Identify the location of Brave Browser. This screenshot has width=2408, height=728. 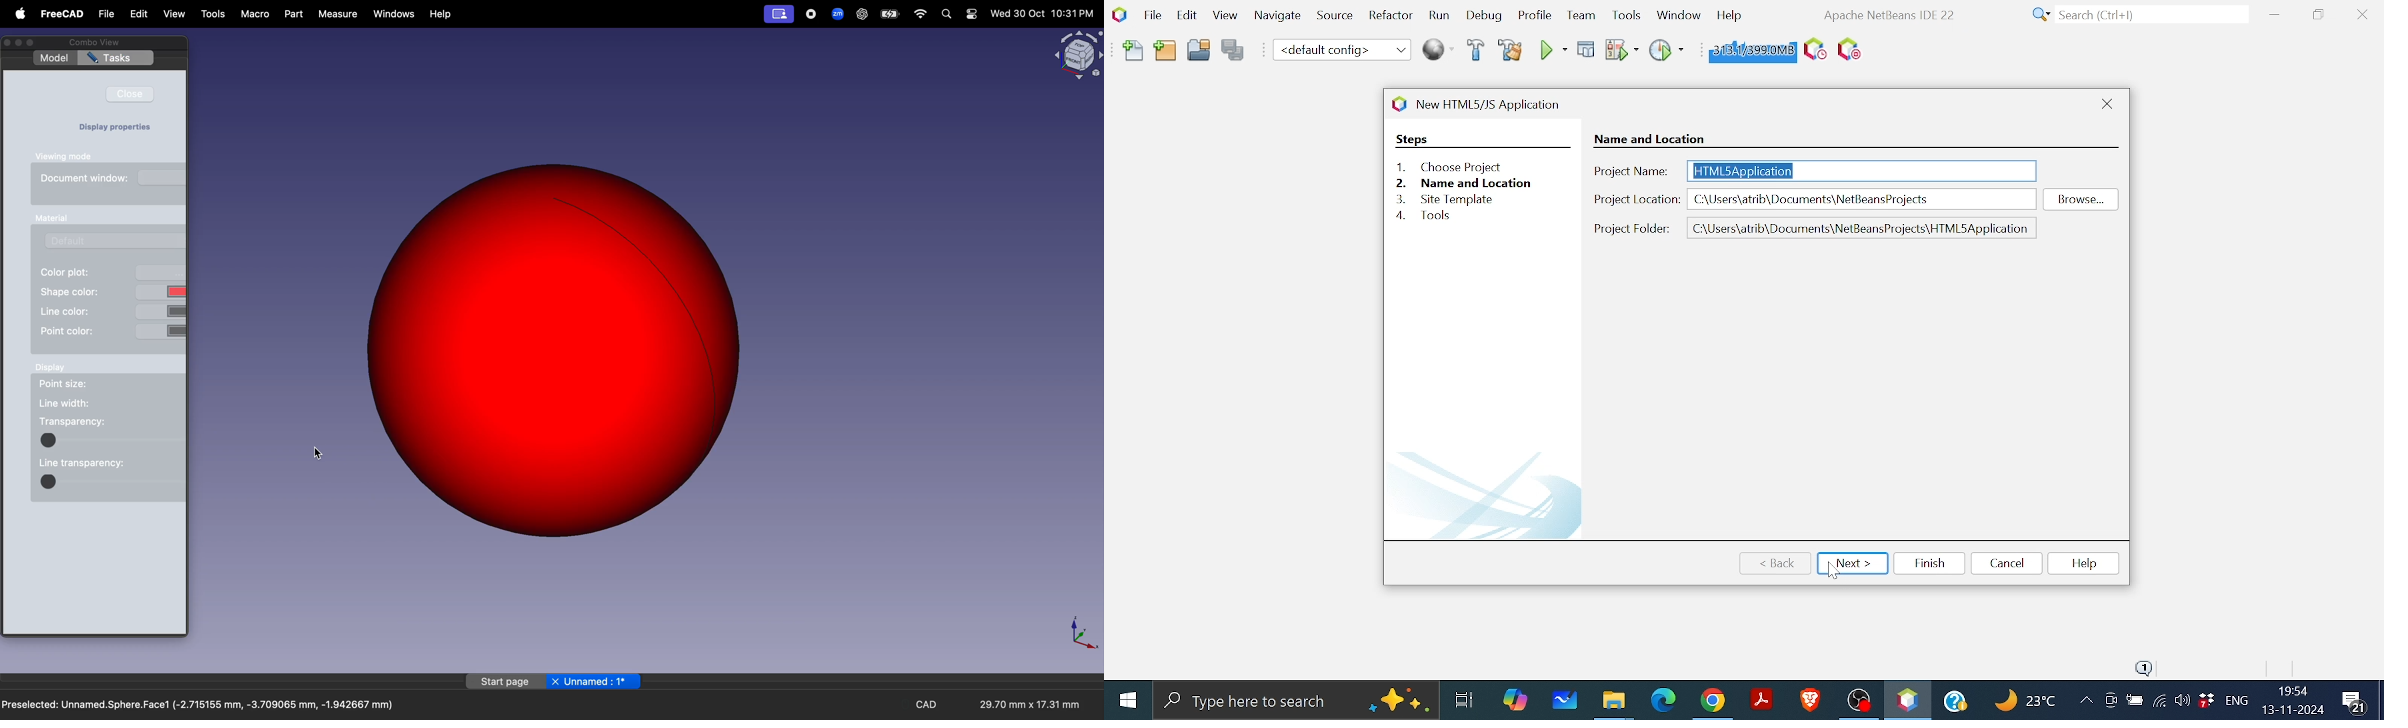
(1809, 699).